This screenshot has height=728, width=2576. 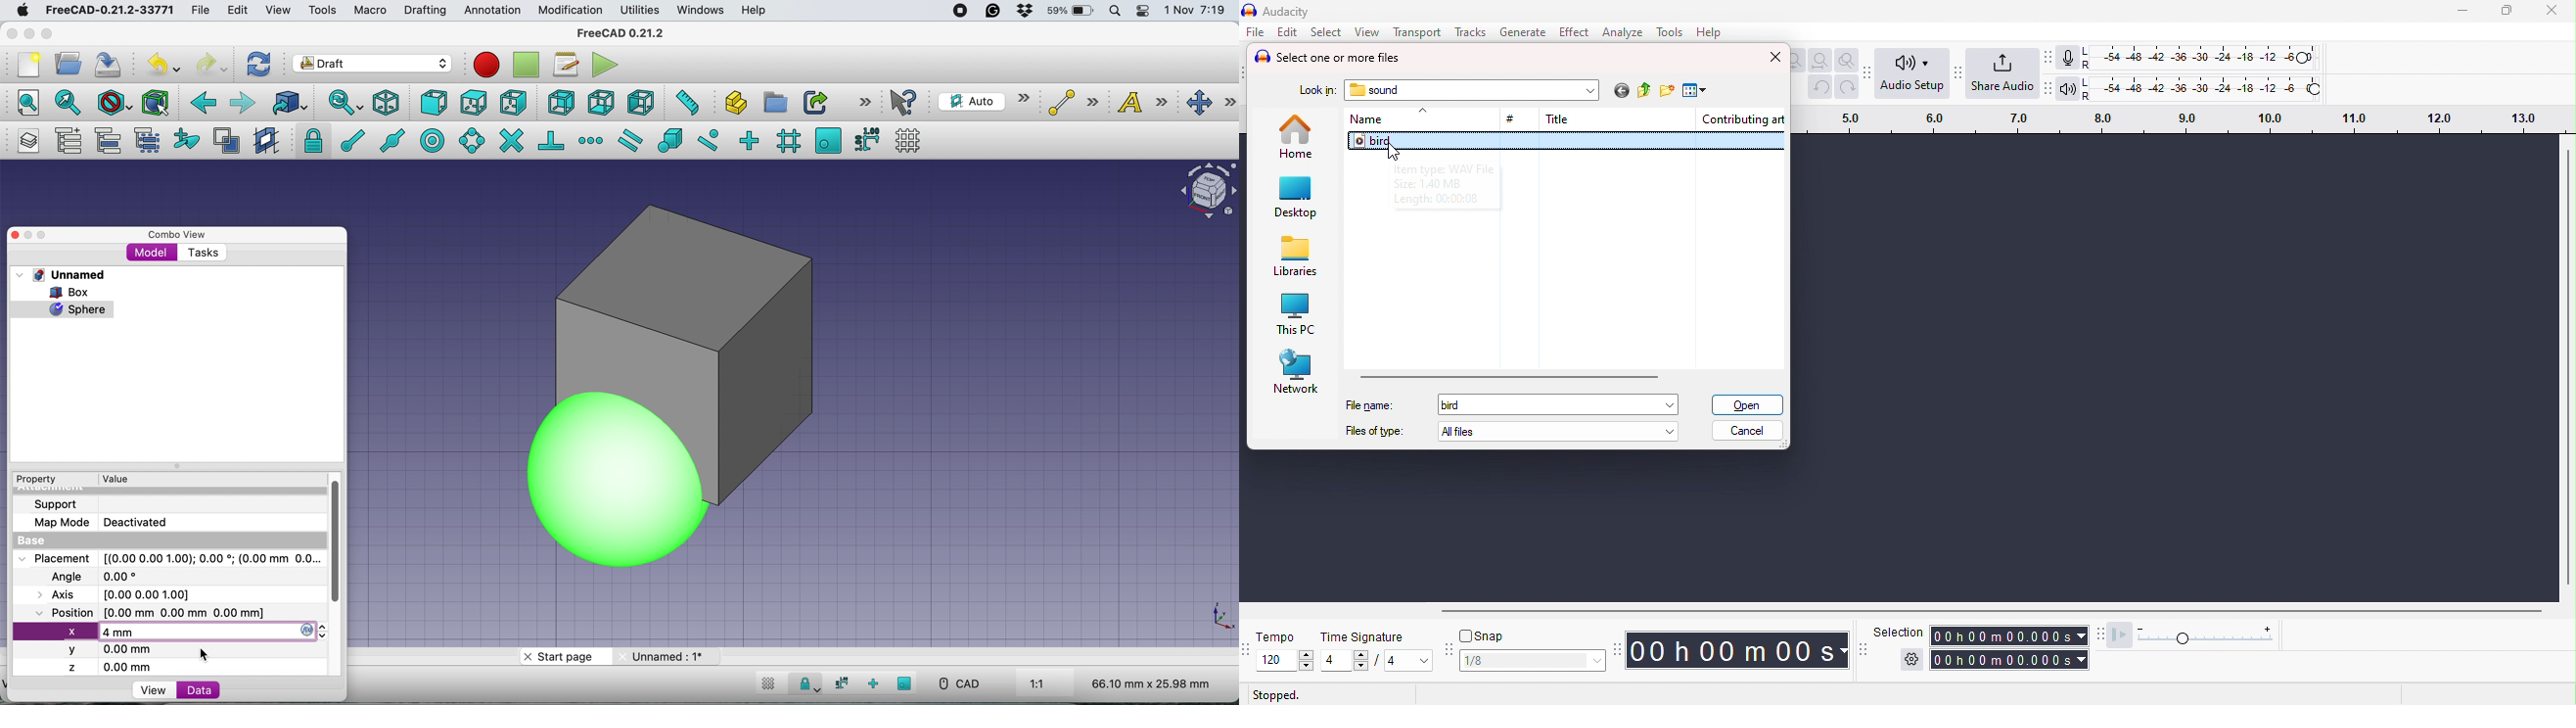 What do you see at coordinates (553, 140) in the screenshot?
I see `snap perpendicular` at bounding box center [553, 140].